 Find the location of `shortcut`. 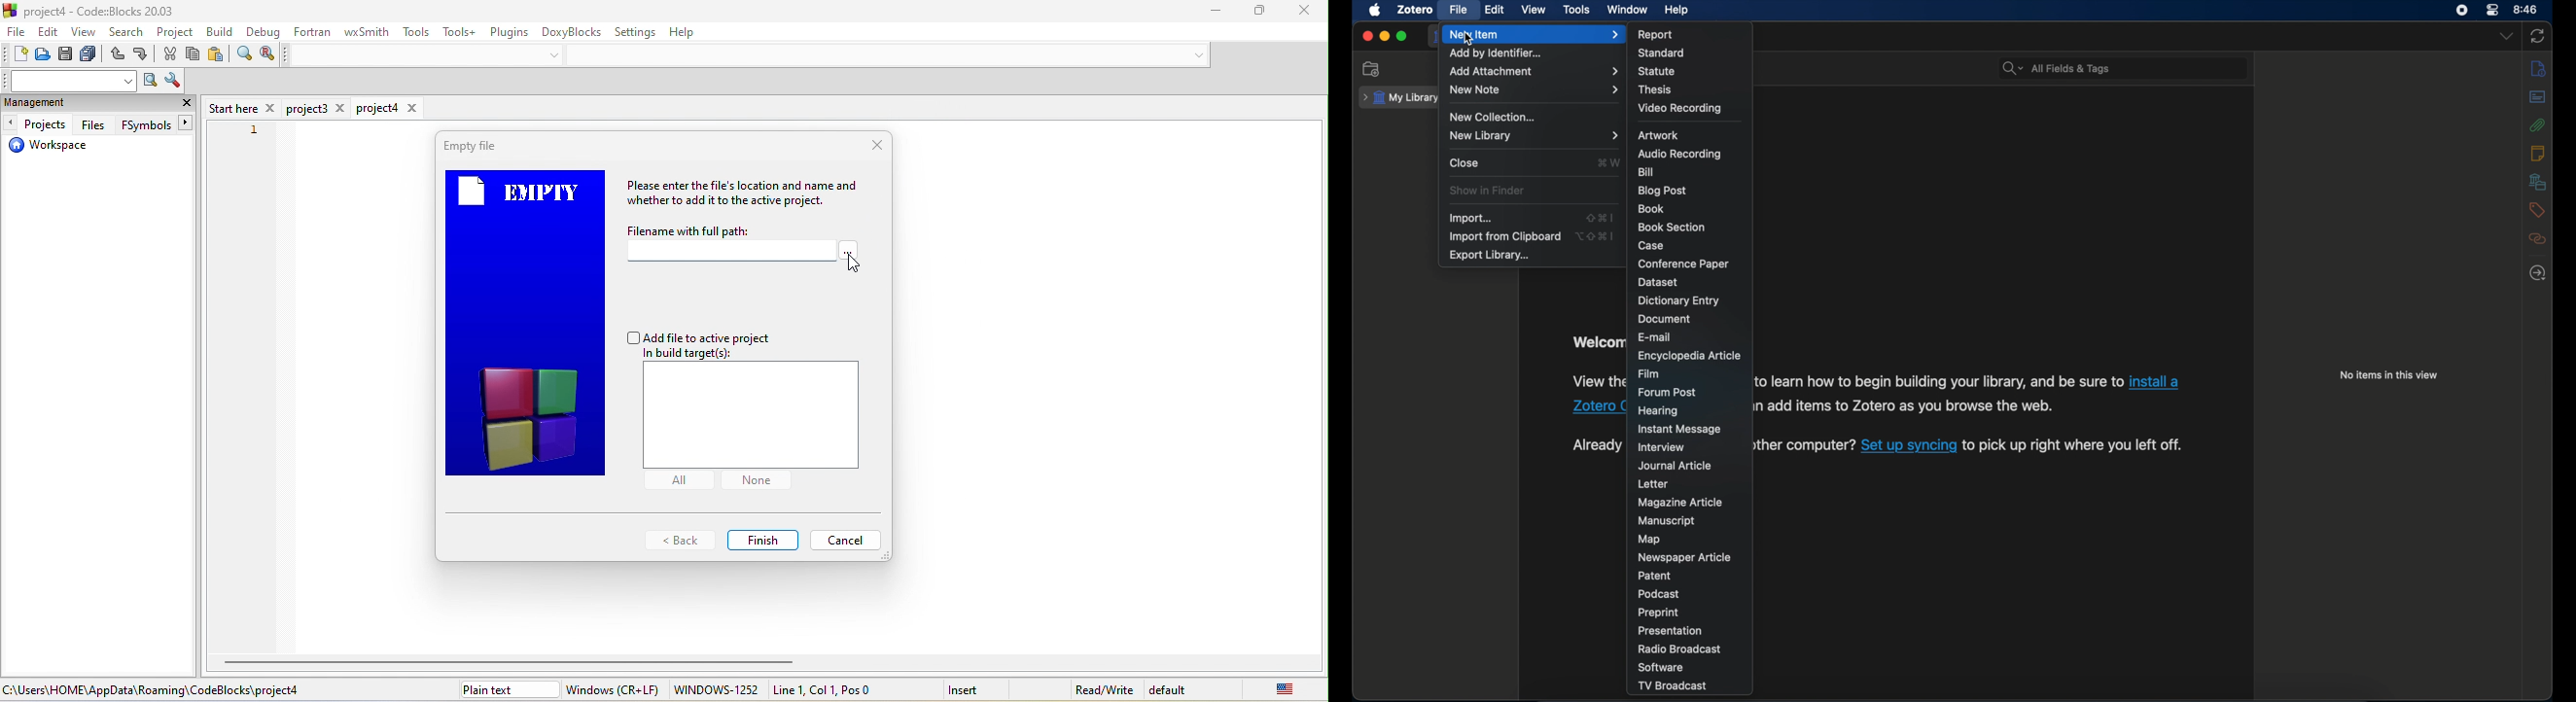

shortcut is located at coordinates (1598, 217).